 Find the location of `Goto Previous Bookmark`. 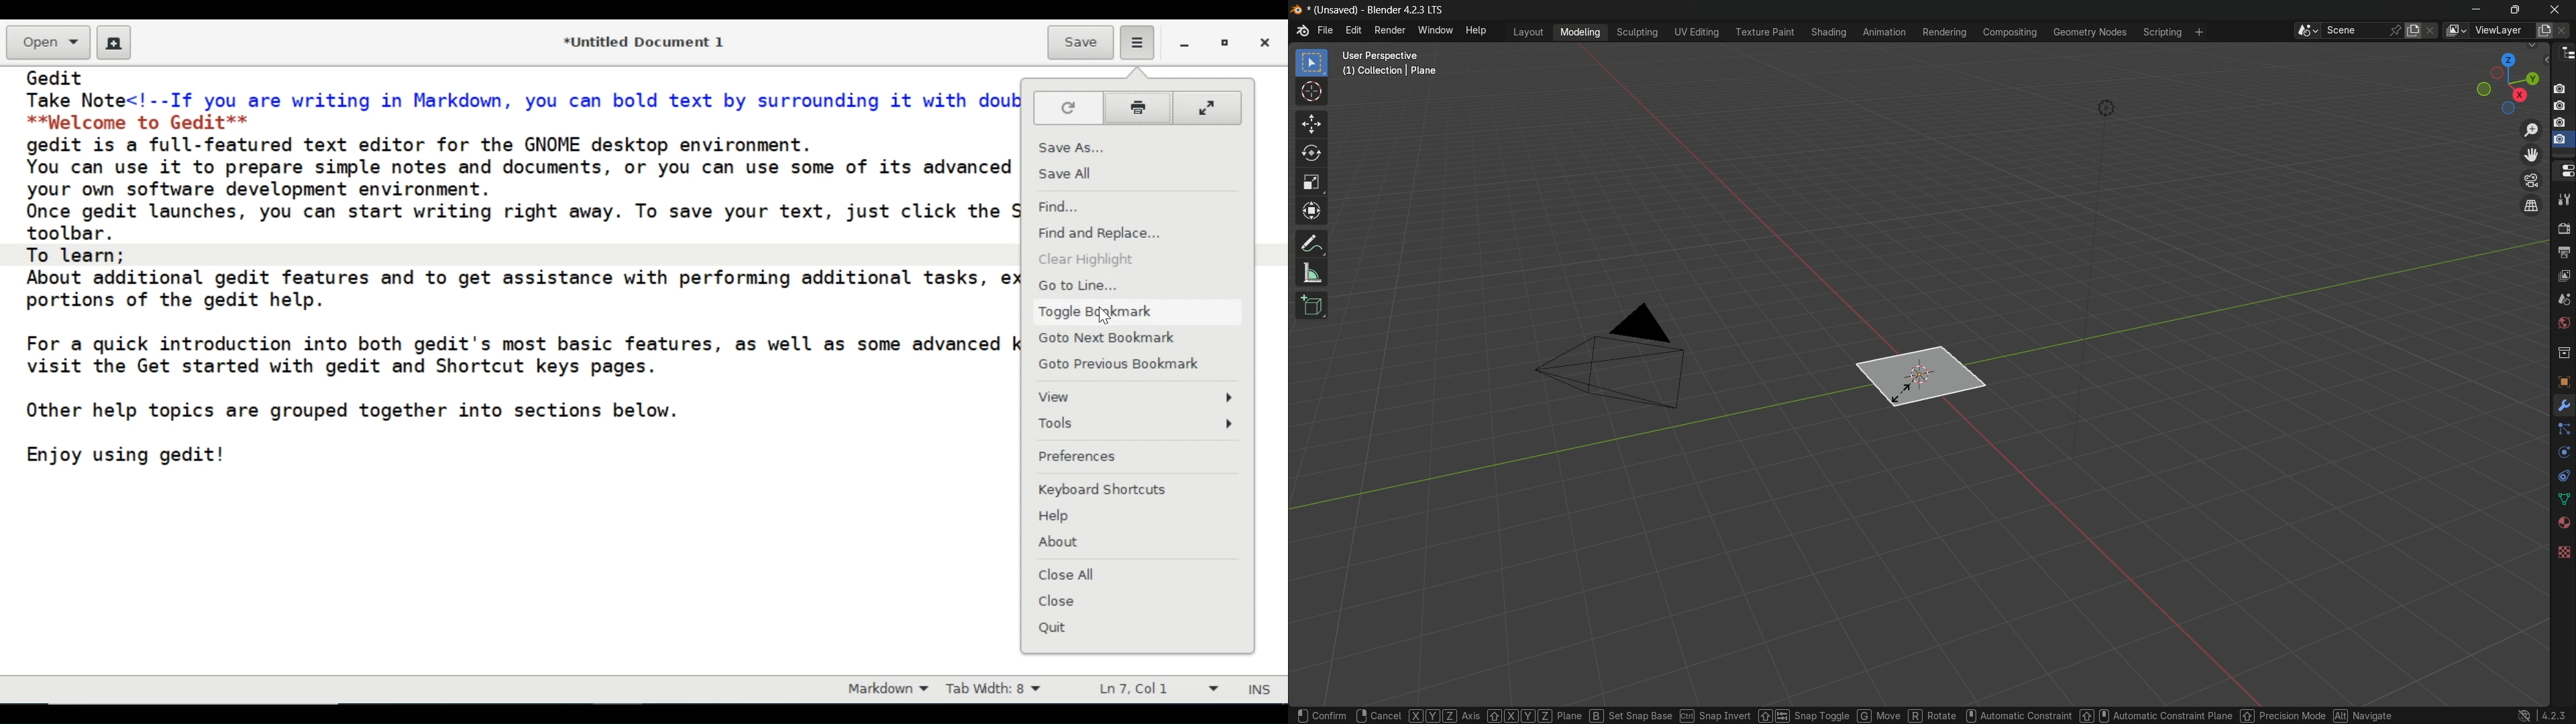

Goto Previous Bookmark is located at coordinates (1130, 365).